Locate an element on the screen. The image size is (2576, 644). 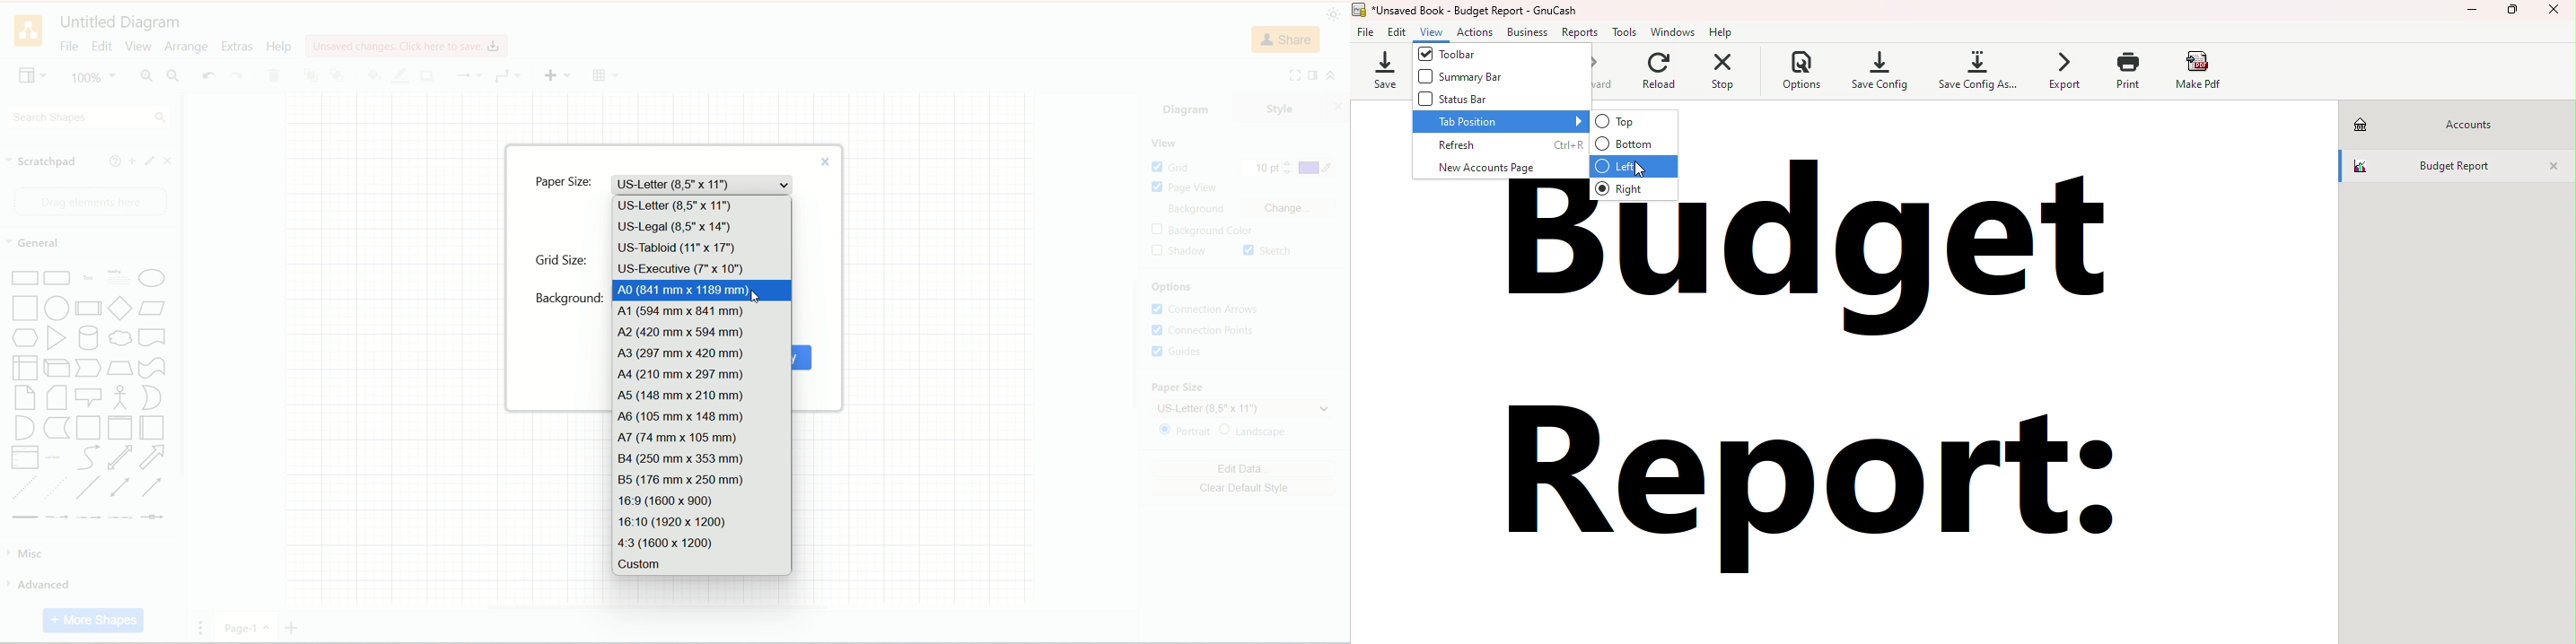
B4 is located at coordinates (704, 458).